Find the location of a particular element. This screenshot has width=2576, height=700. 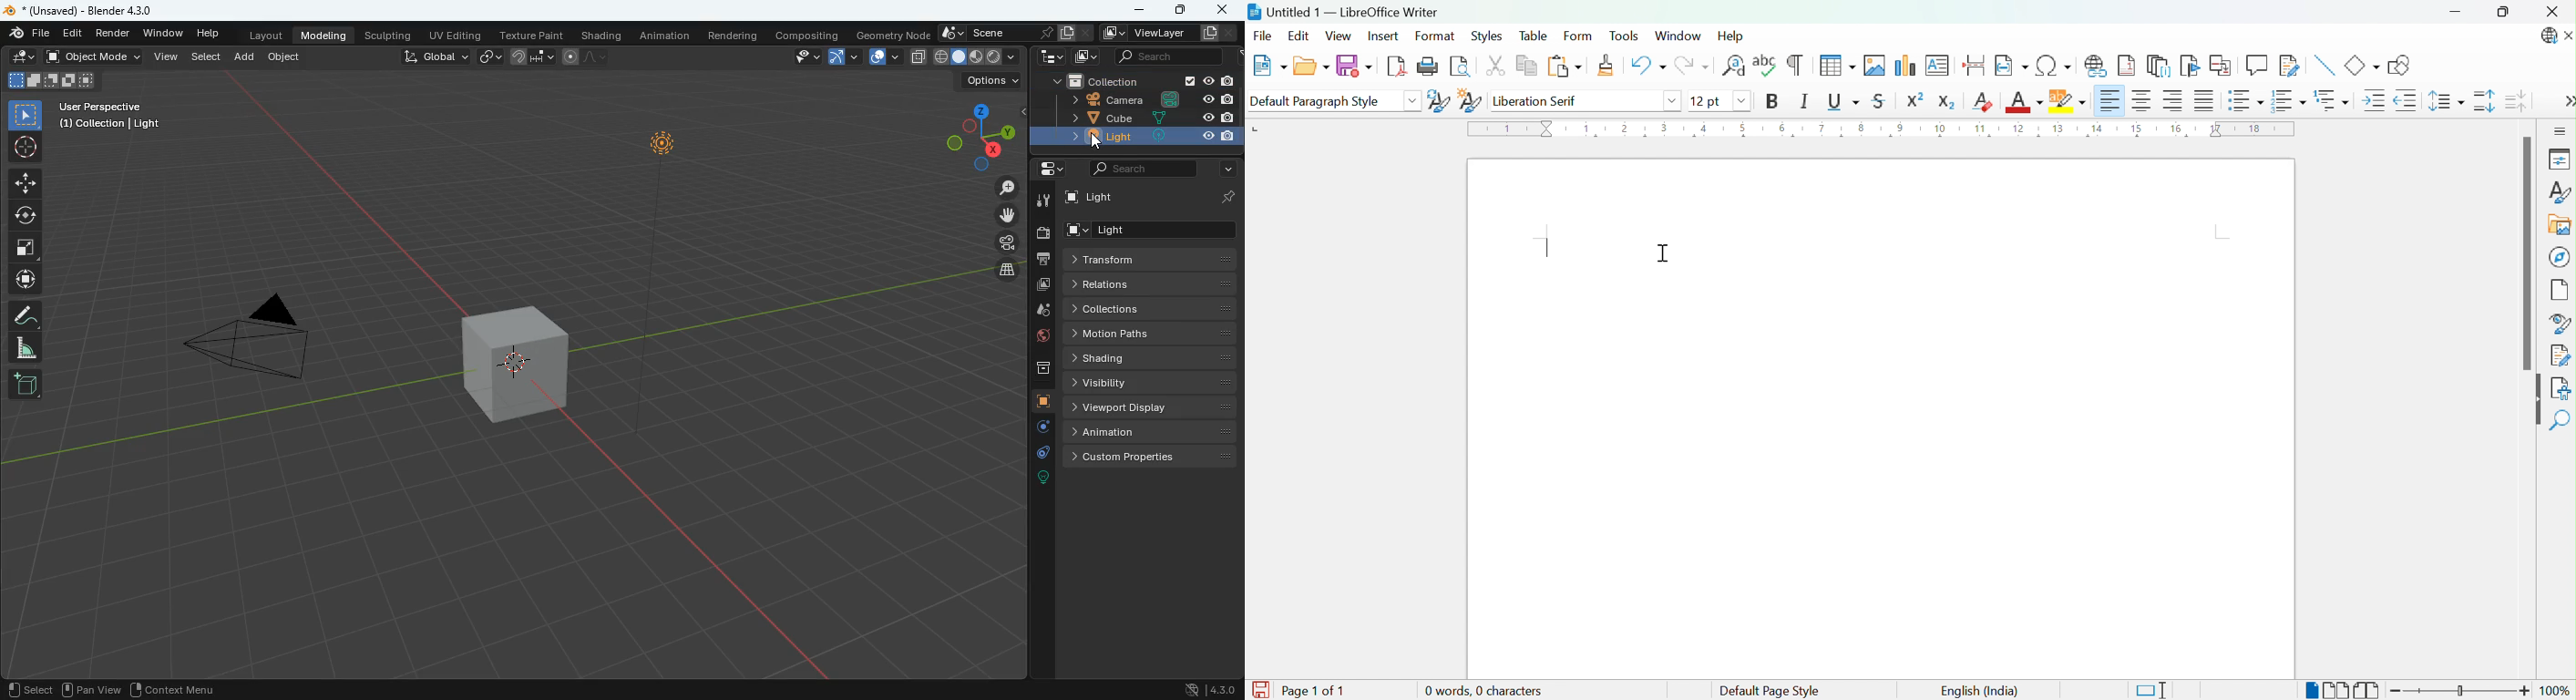

global is located at coordinates (939, 57).